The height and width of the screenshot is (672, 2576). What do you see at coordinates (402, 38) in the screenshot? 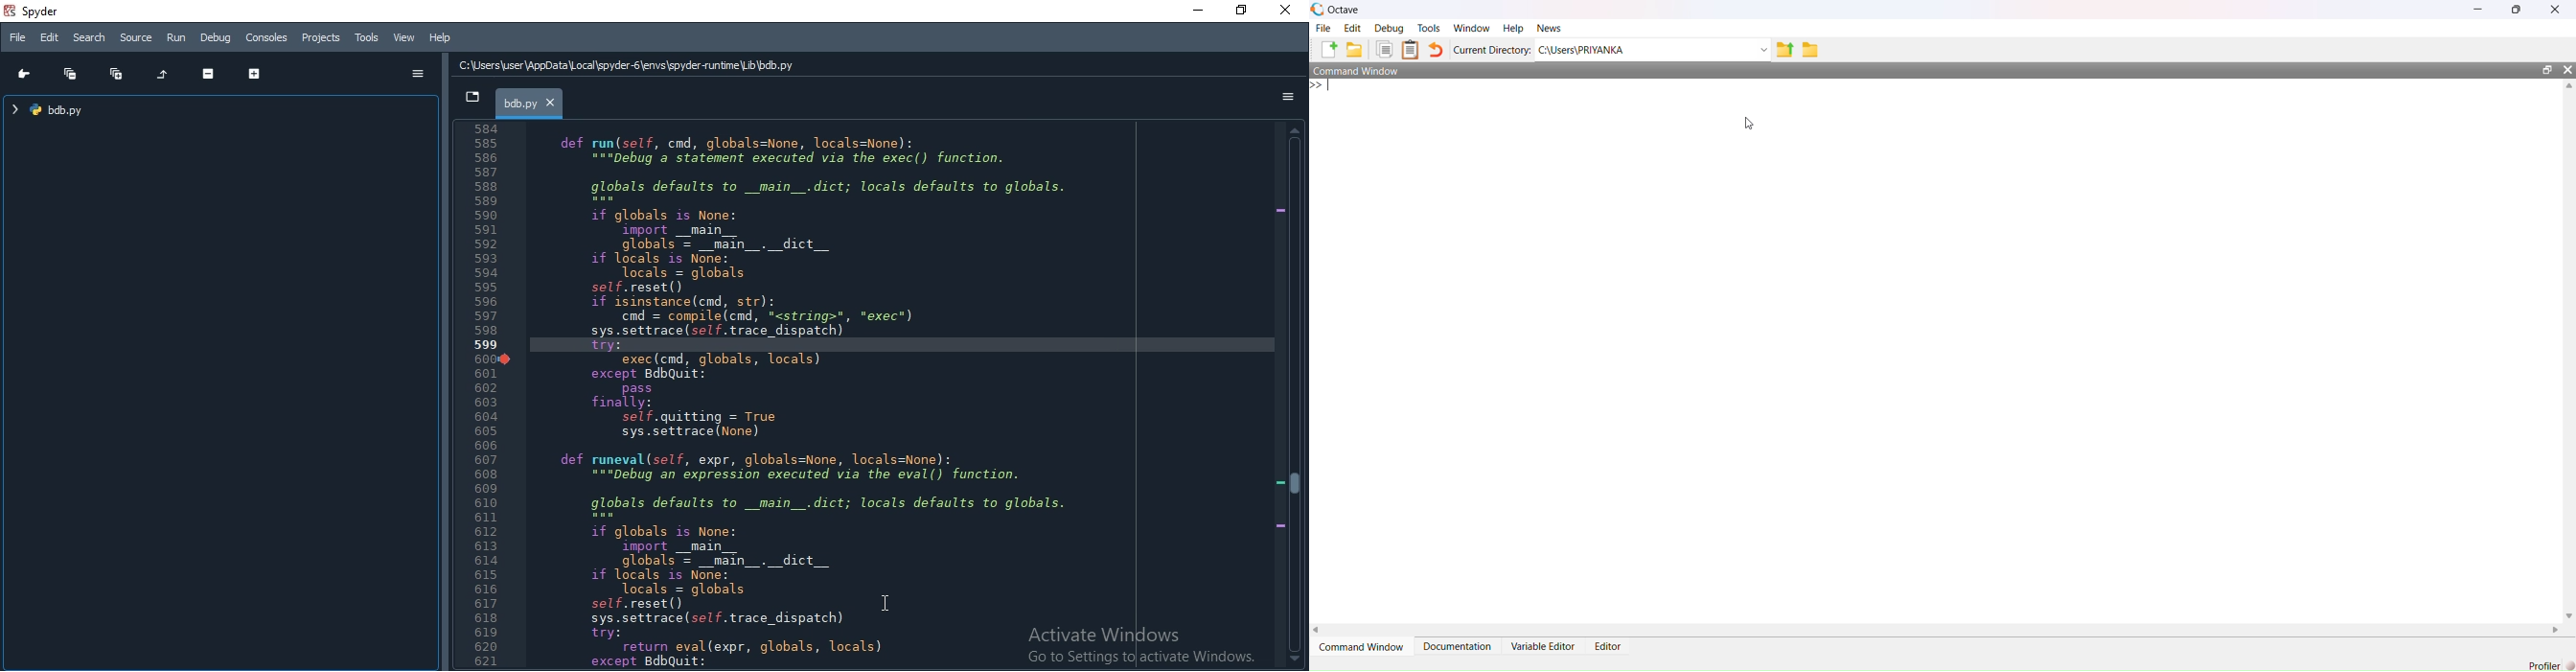
I see `View` at bounding box center [402, 38].